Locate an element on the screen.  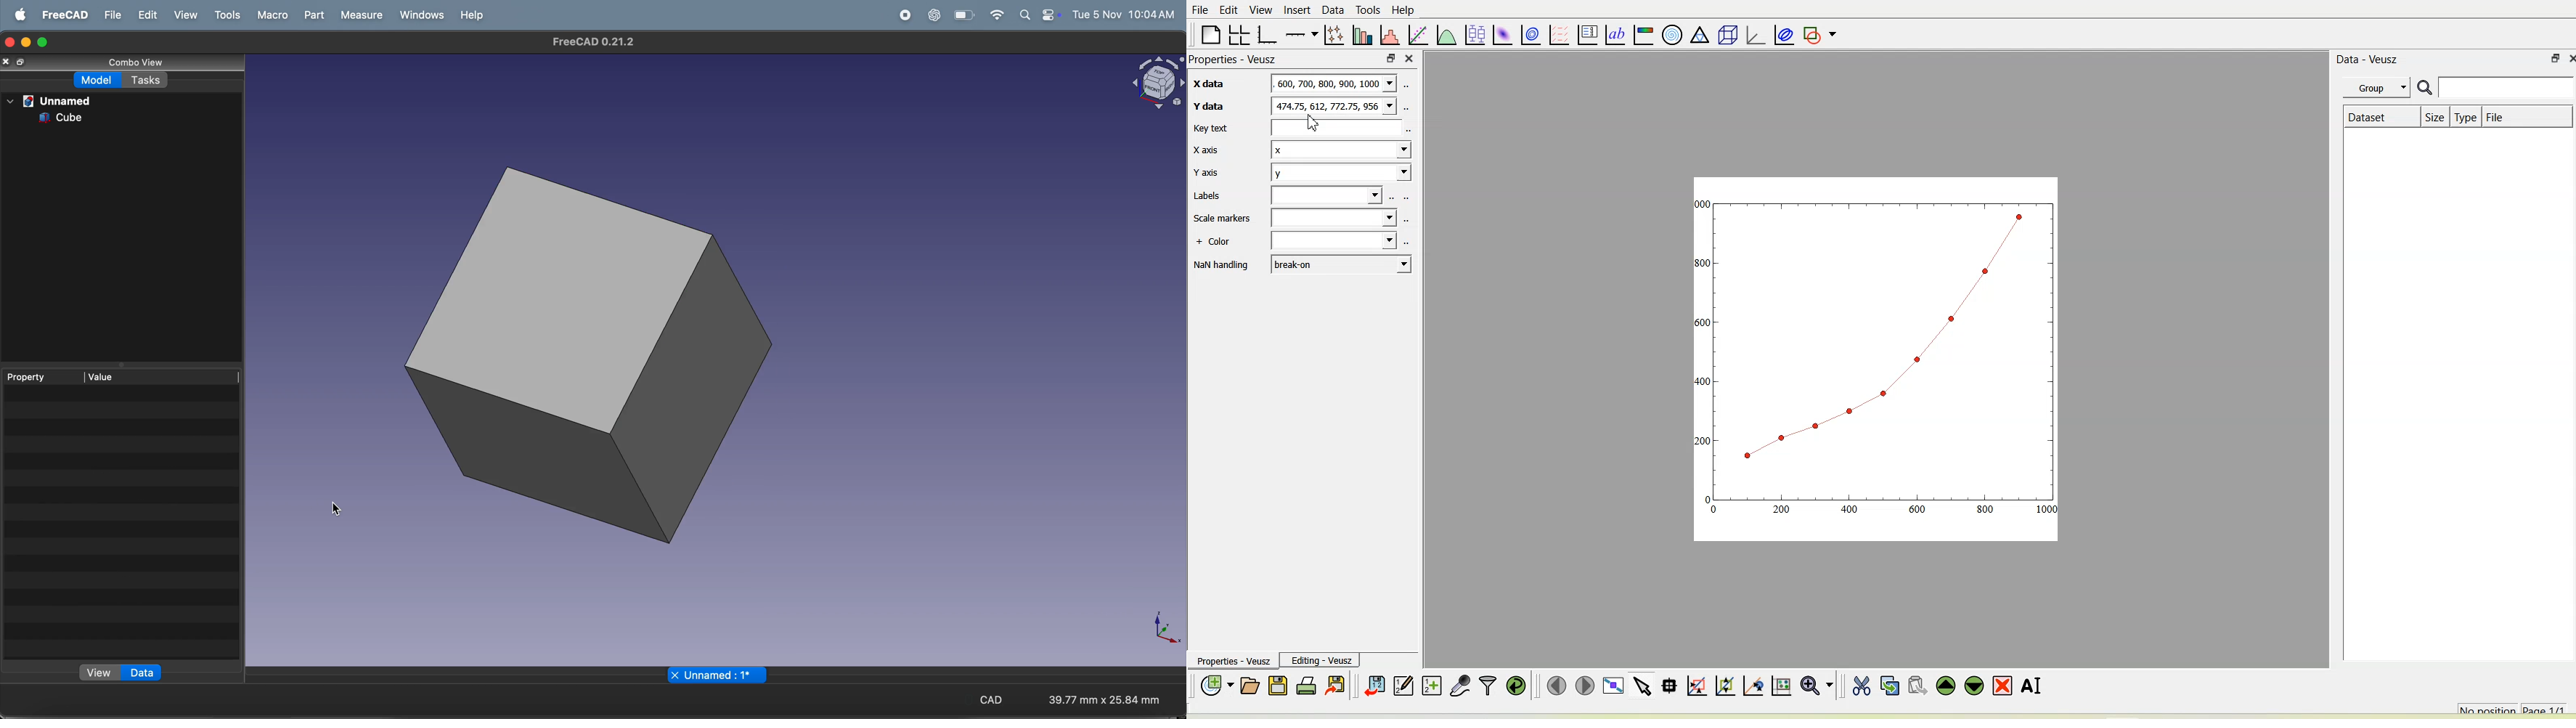
value is located at coordinates (108, 377).